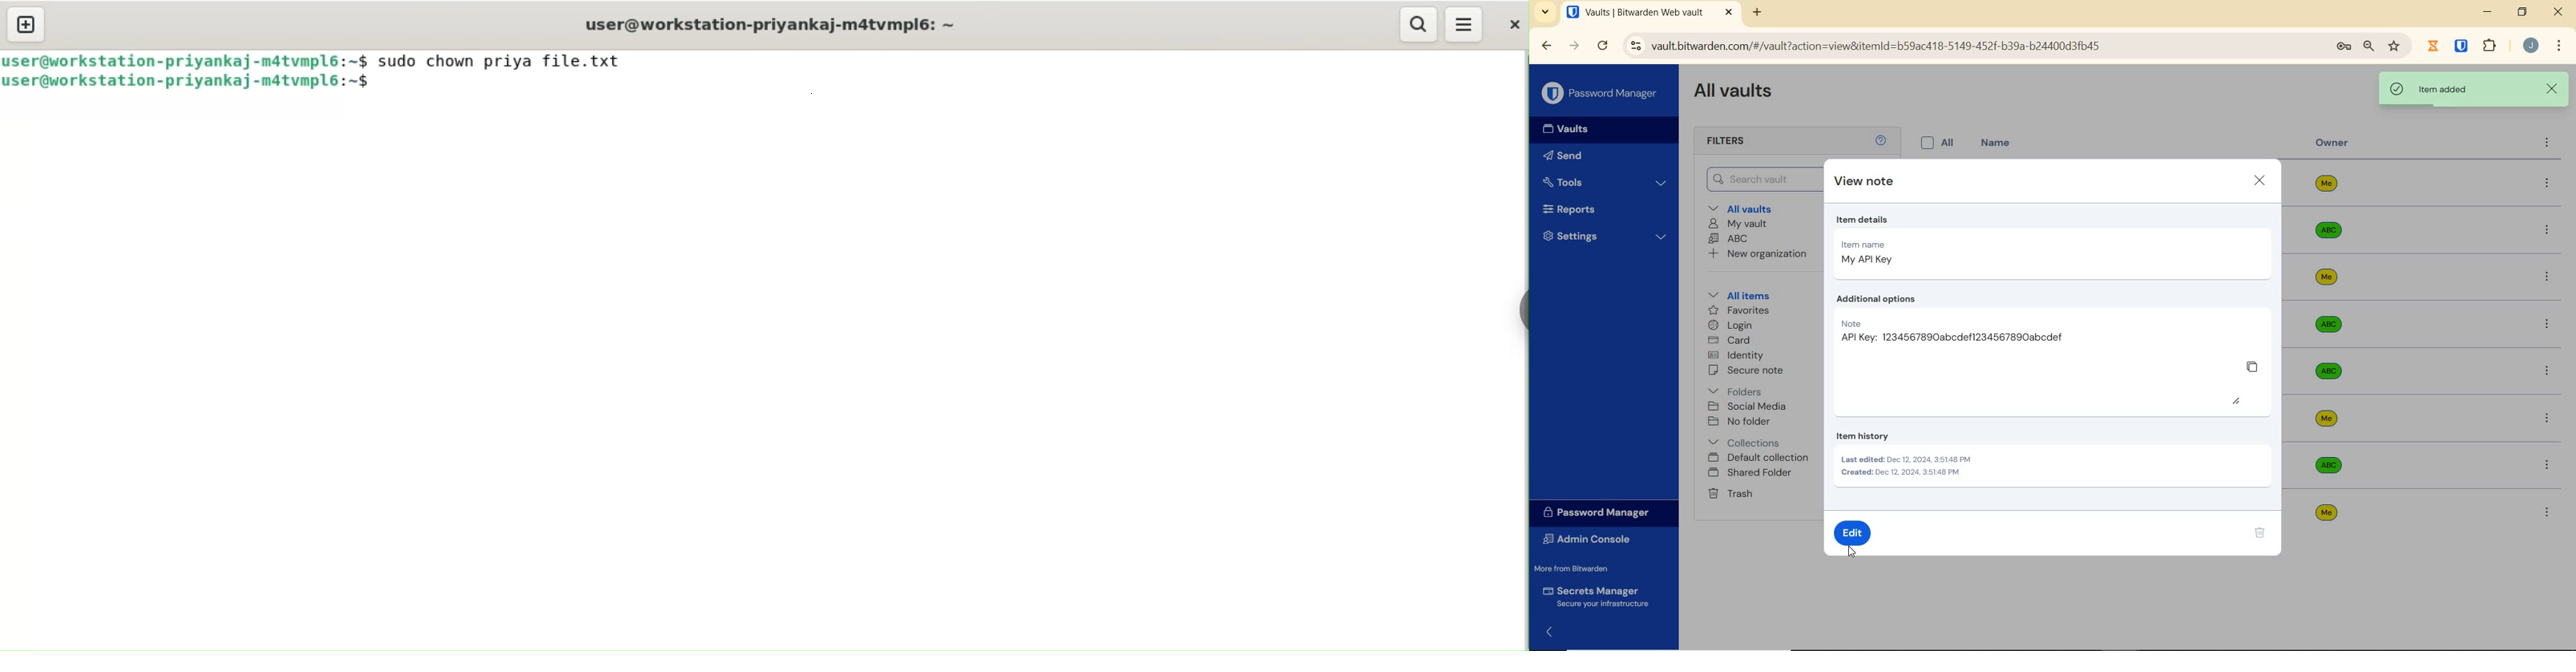  I want to click on Settings, so click(1606, 239).